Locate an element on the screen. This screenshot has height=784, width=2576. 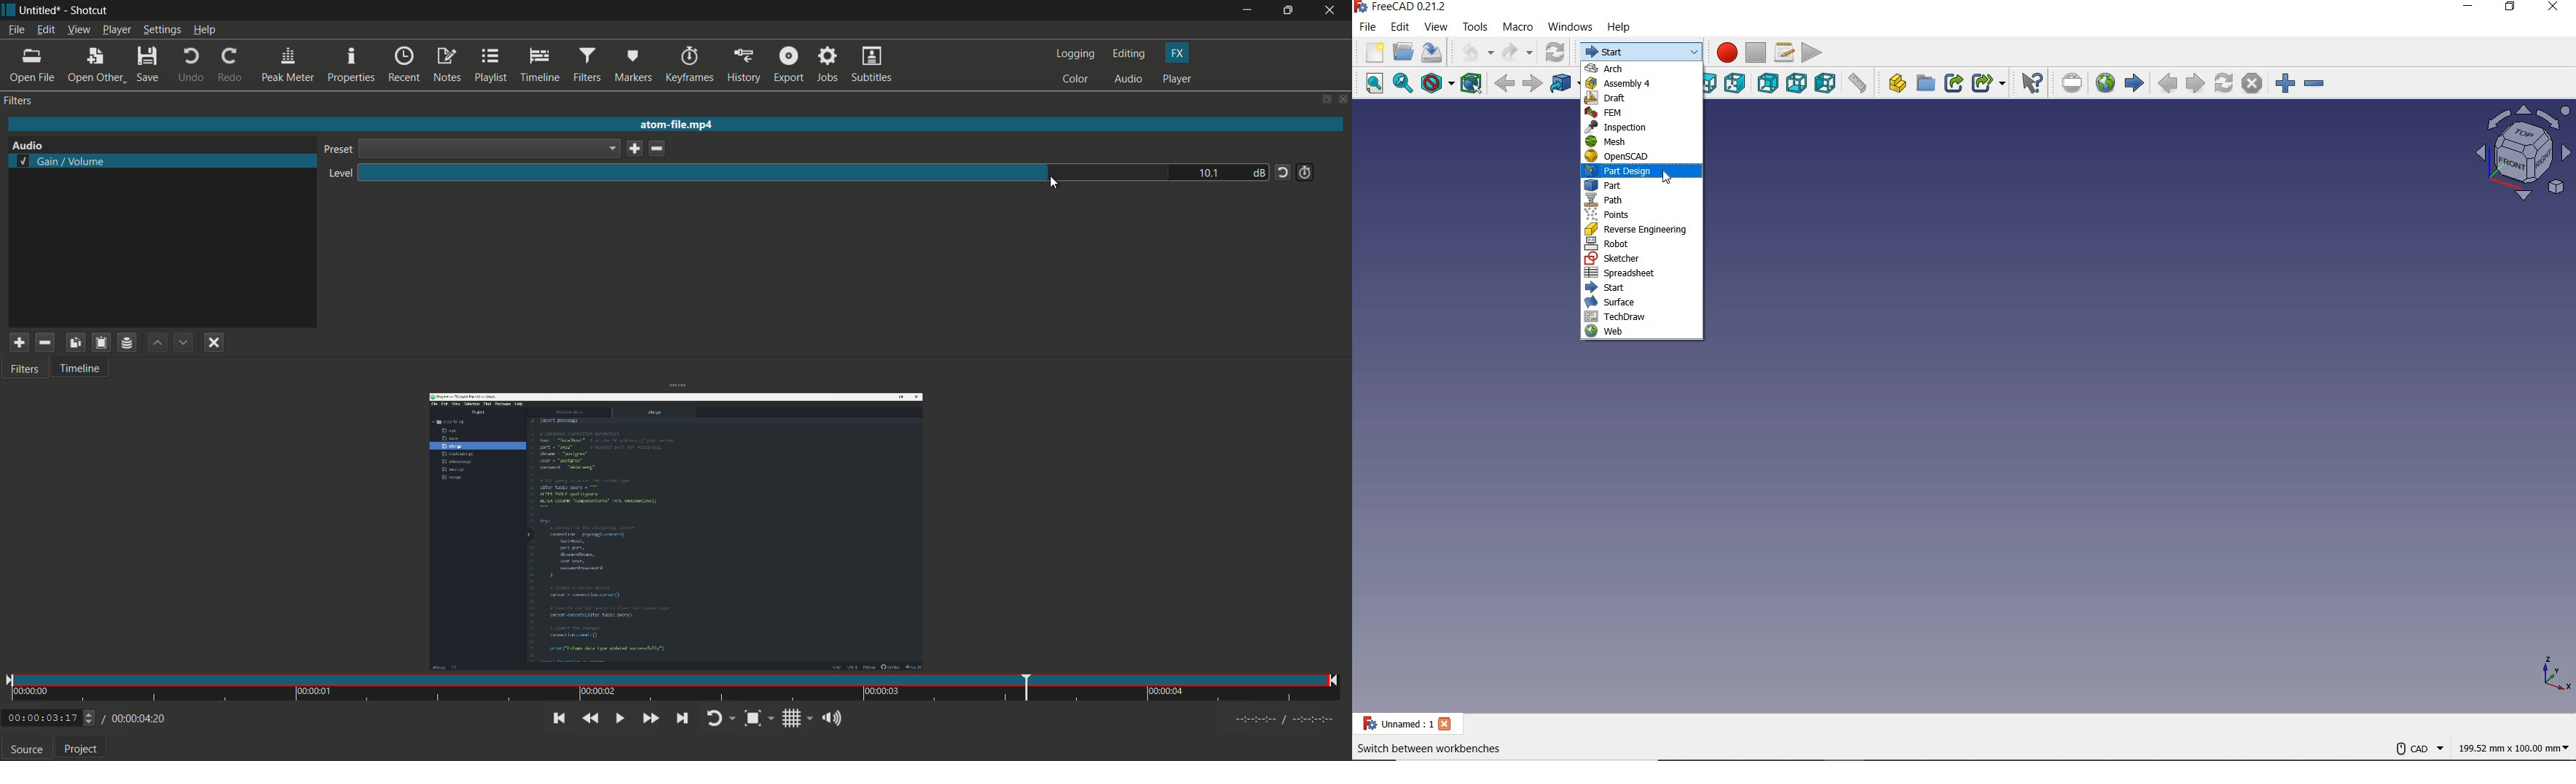
PATH is located at coordinates (1643, 200).